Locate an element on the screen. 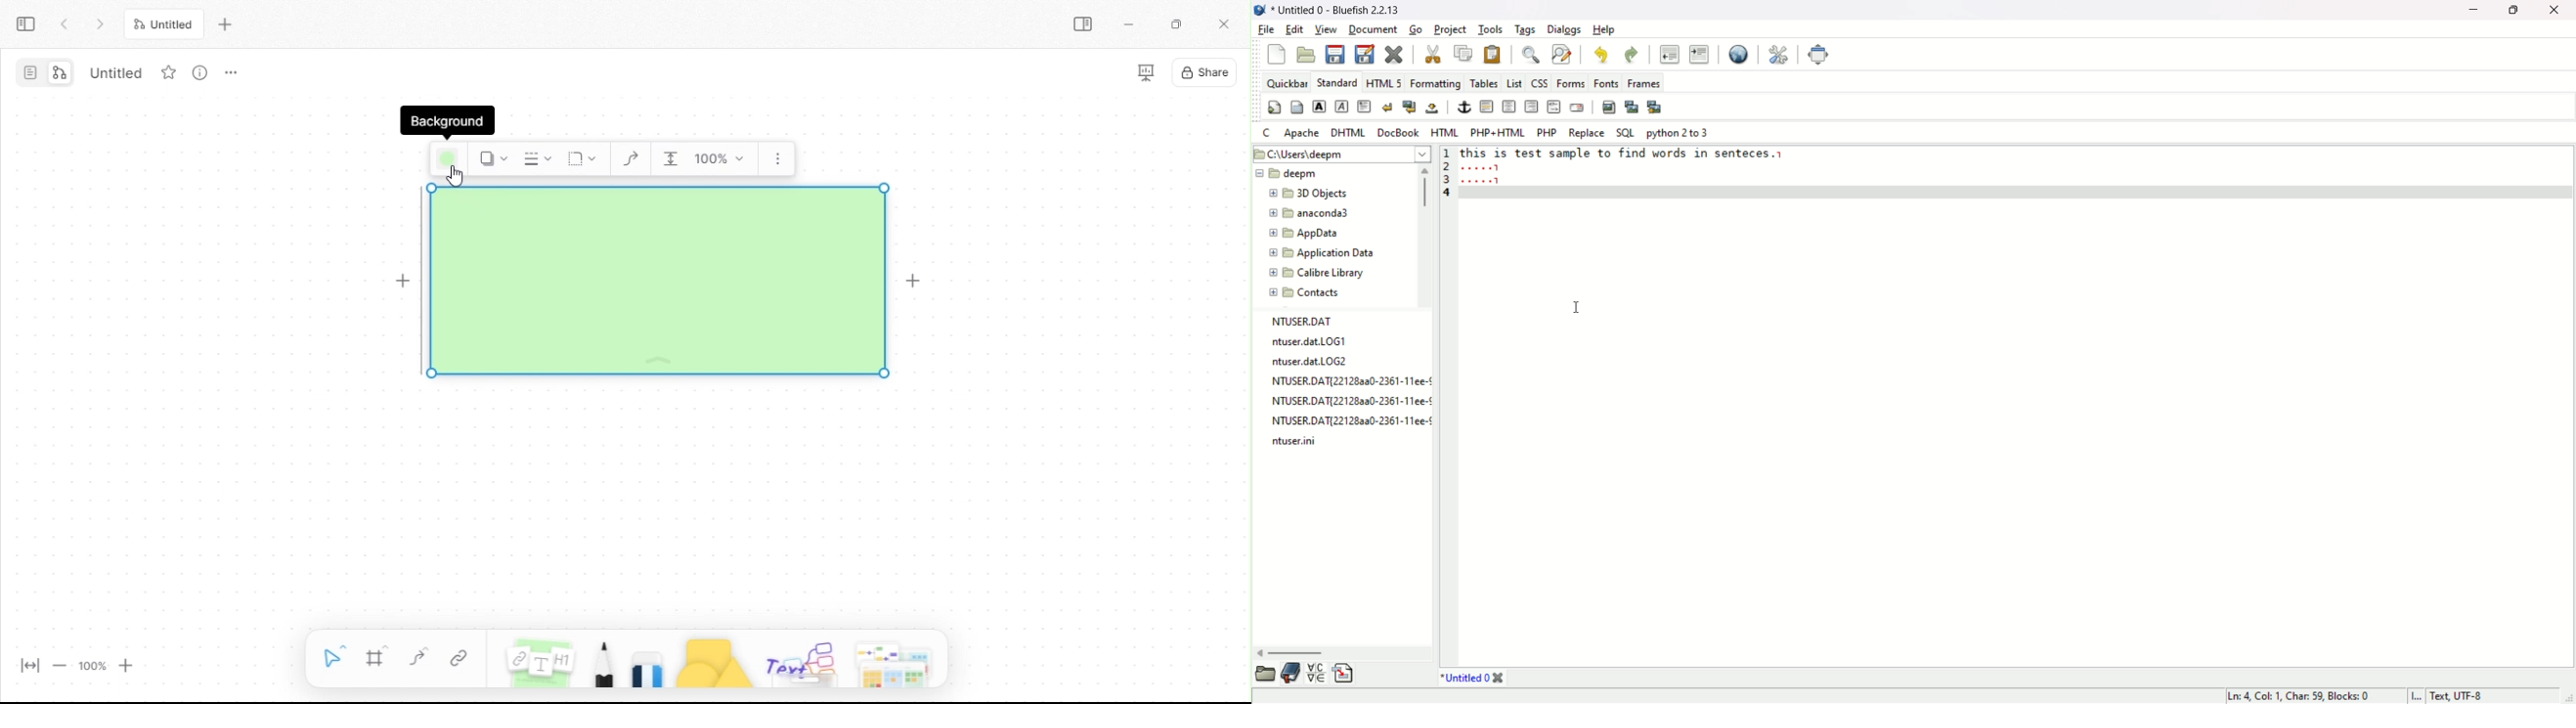 Image resolution: width=2576 pixels, height=728 pixels. ntuser.dat.LOG2 is located at coordinates (1348, 362).